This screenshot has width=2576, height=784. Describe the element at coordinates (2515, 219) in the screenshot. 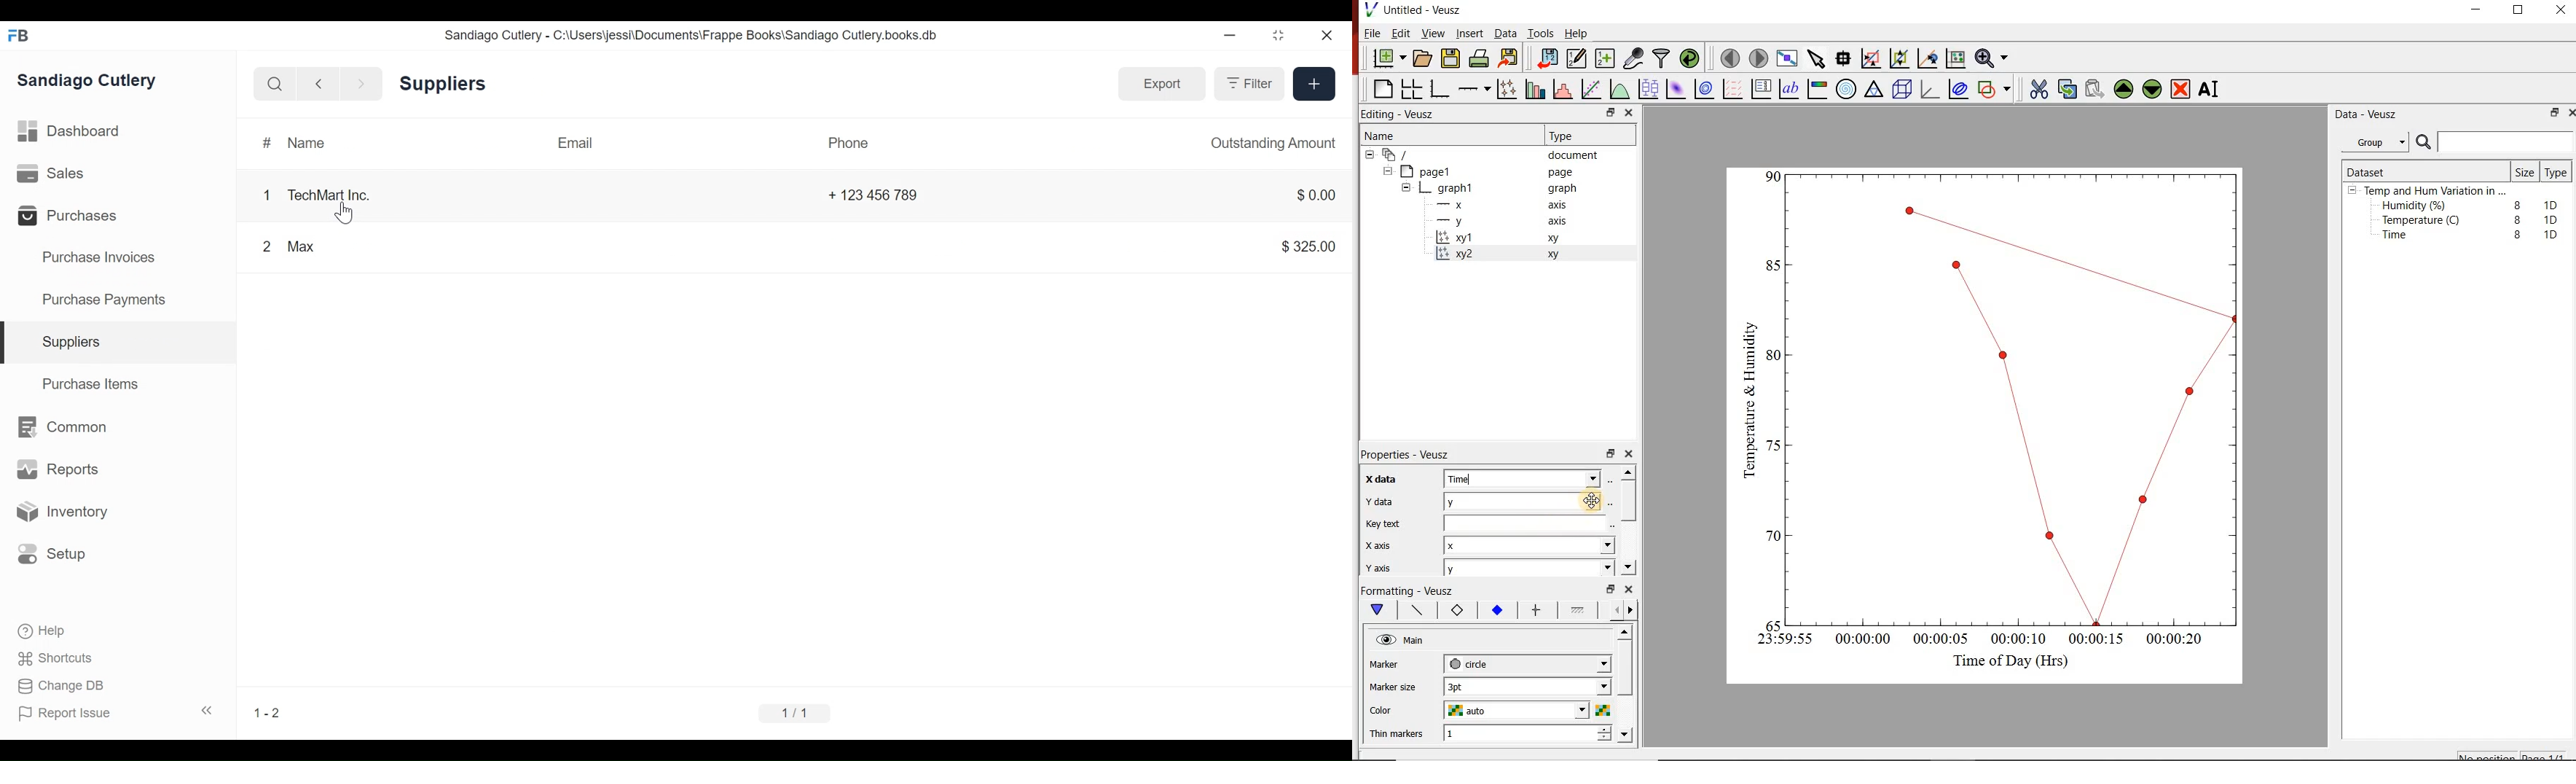

I see `8` at that location.